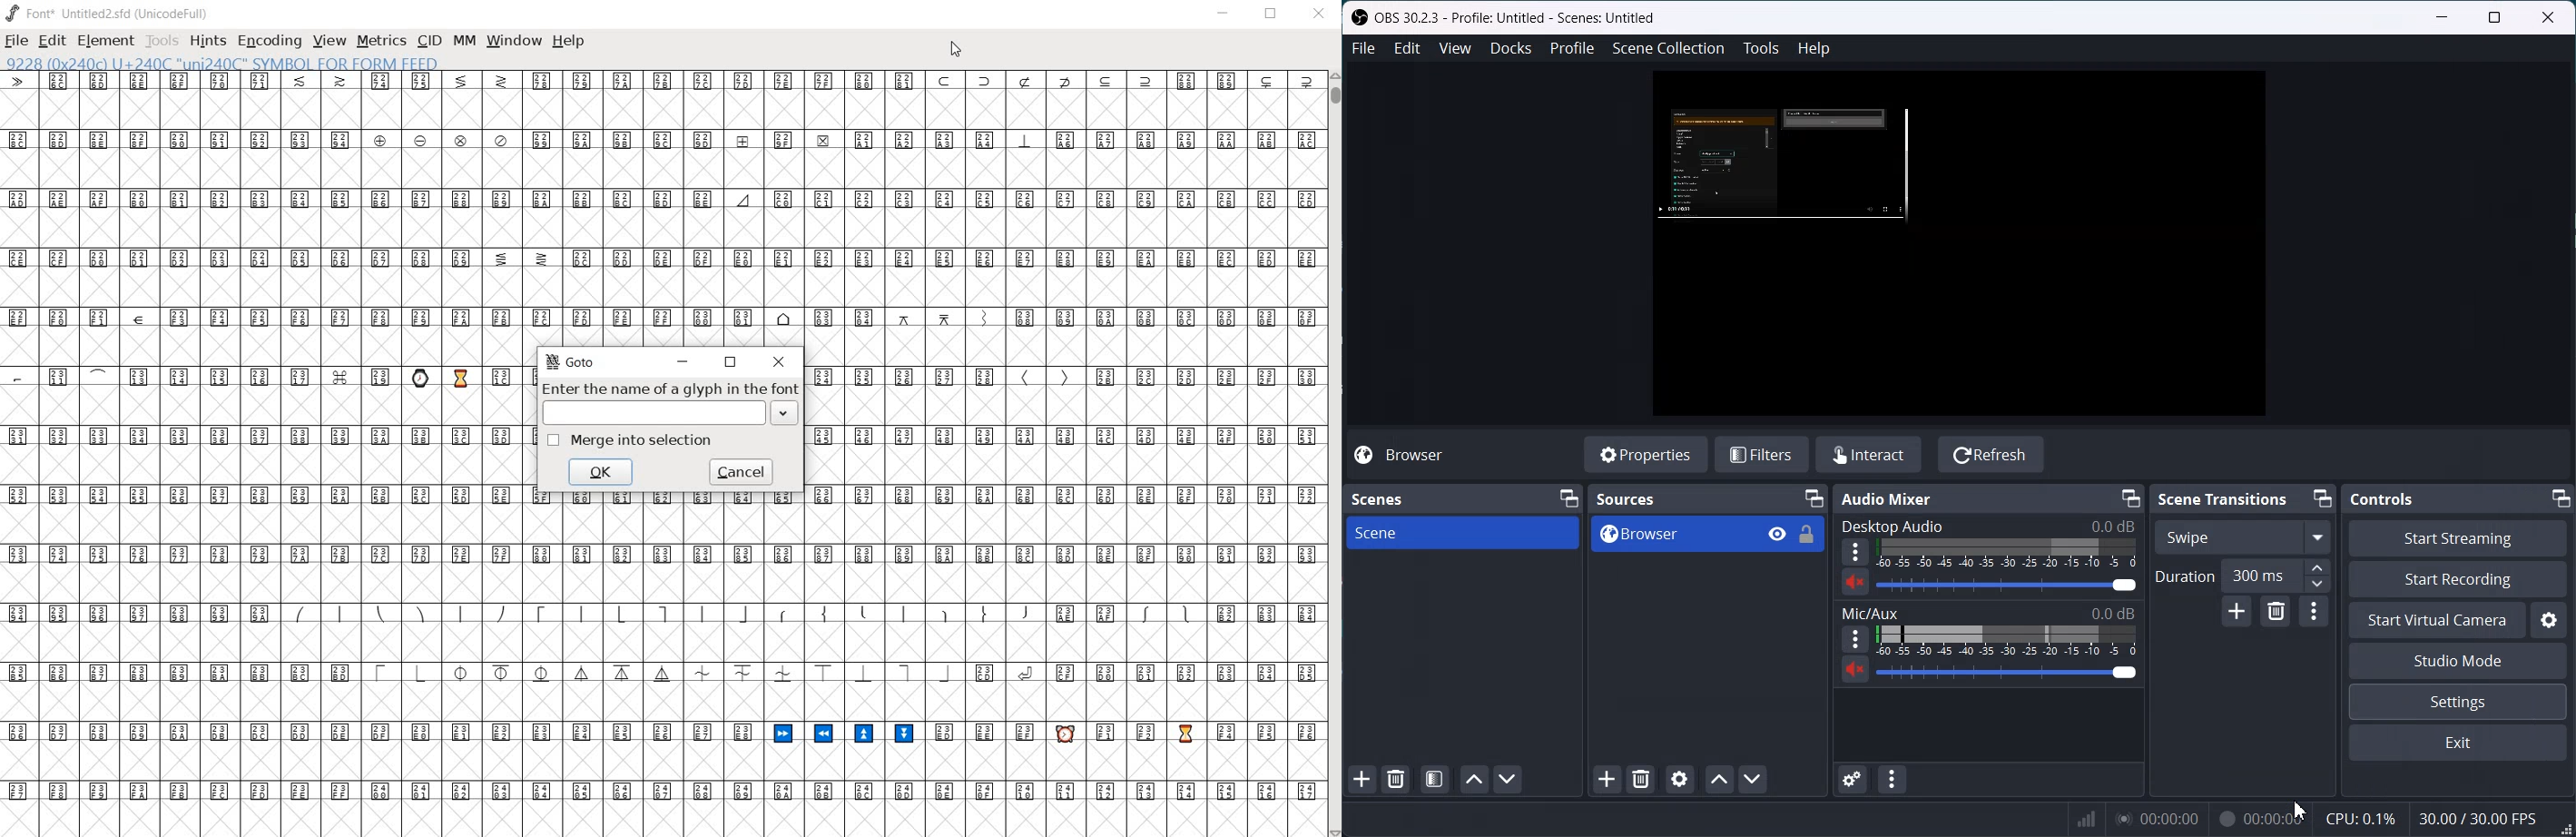 The height and width of the screenshot is (840, 2576). What do you see at coordinates (955, 52) in the screenshot?
I see `cursor` at bounding box center [955, 52].